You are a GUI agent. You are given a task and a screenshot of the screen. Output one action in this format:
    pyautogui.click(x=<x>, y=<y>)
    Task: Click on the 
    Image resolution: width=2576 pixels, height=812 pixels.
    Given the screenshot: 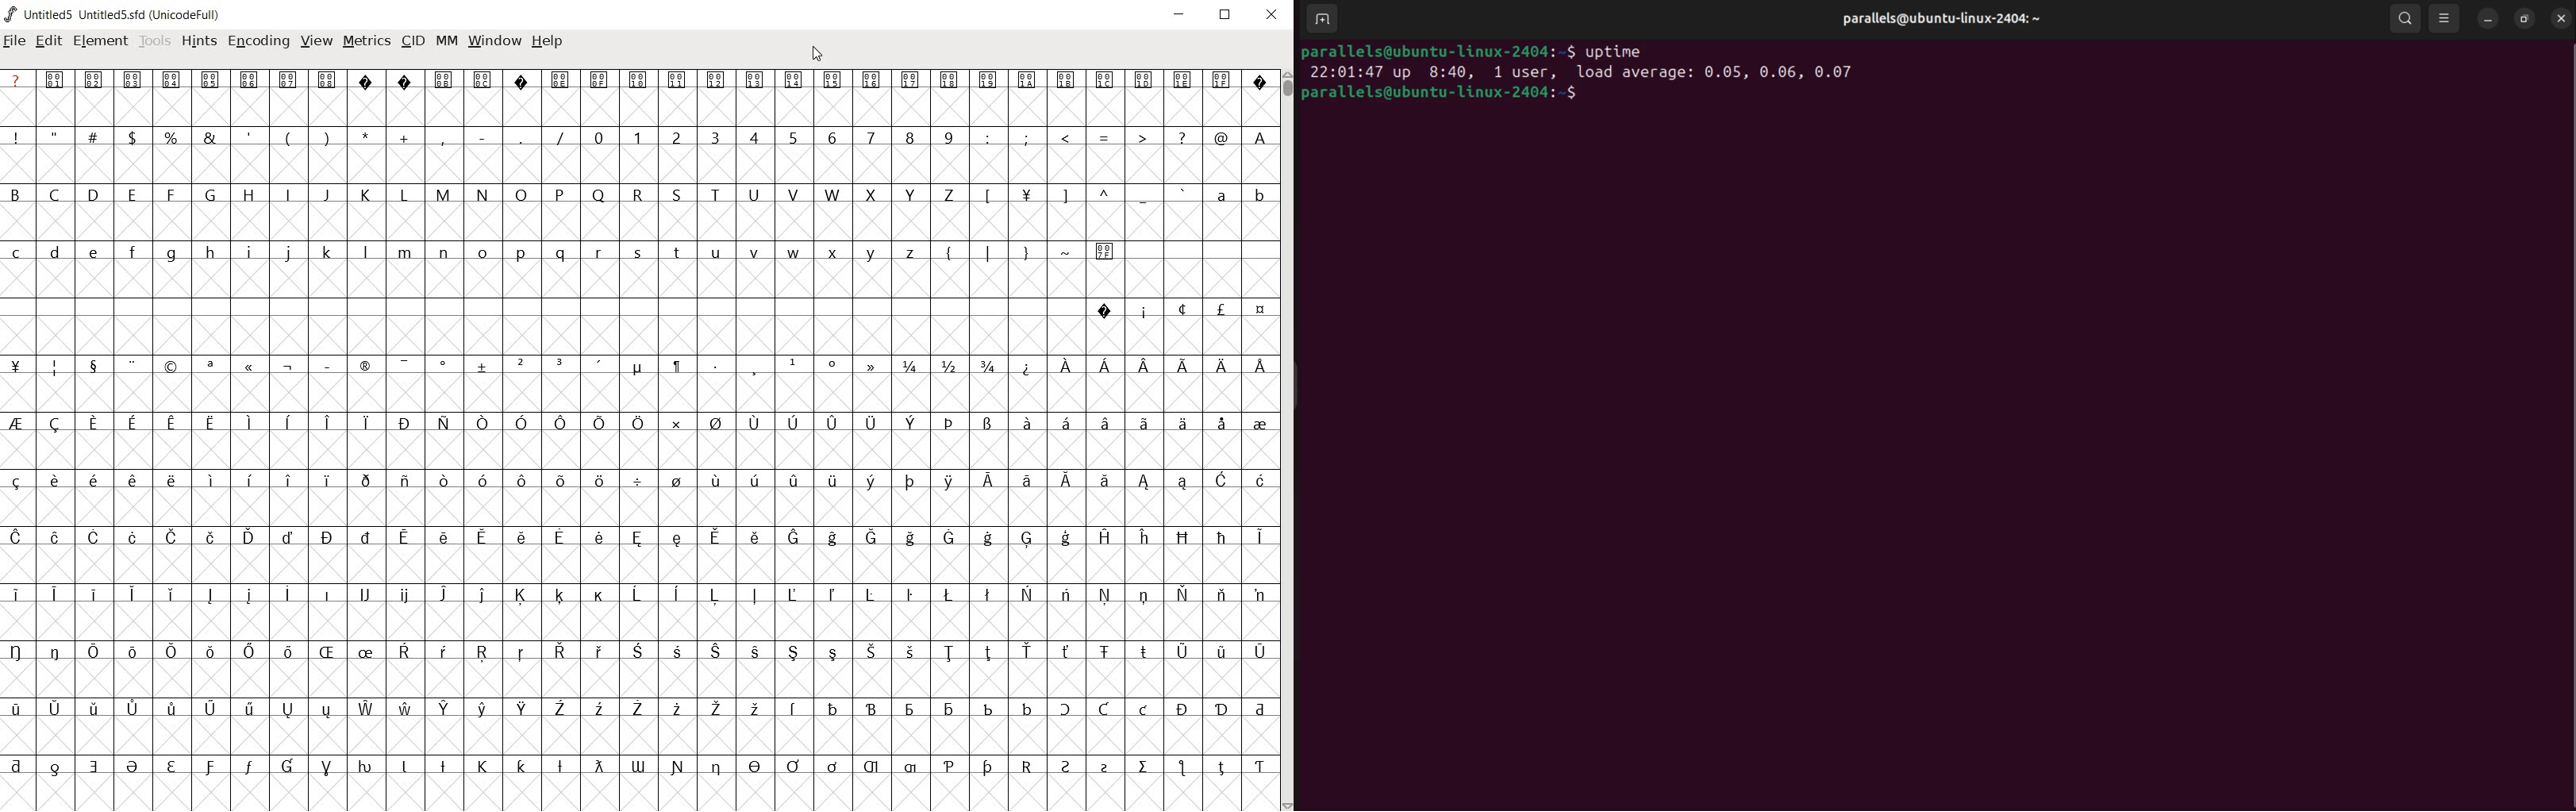 What is the action you would take?
    pyautogui.click(x=169, y=480)
    